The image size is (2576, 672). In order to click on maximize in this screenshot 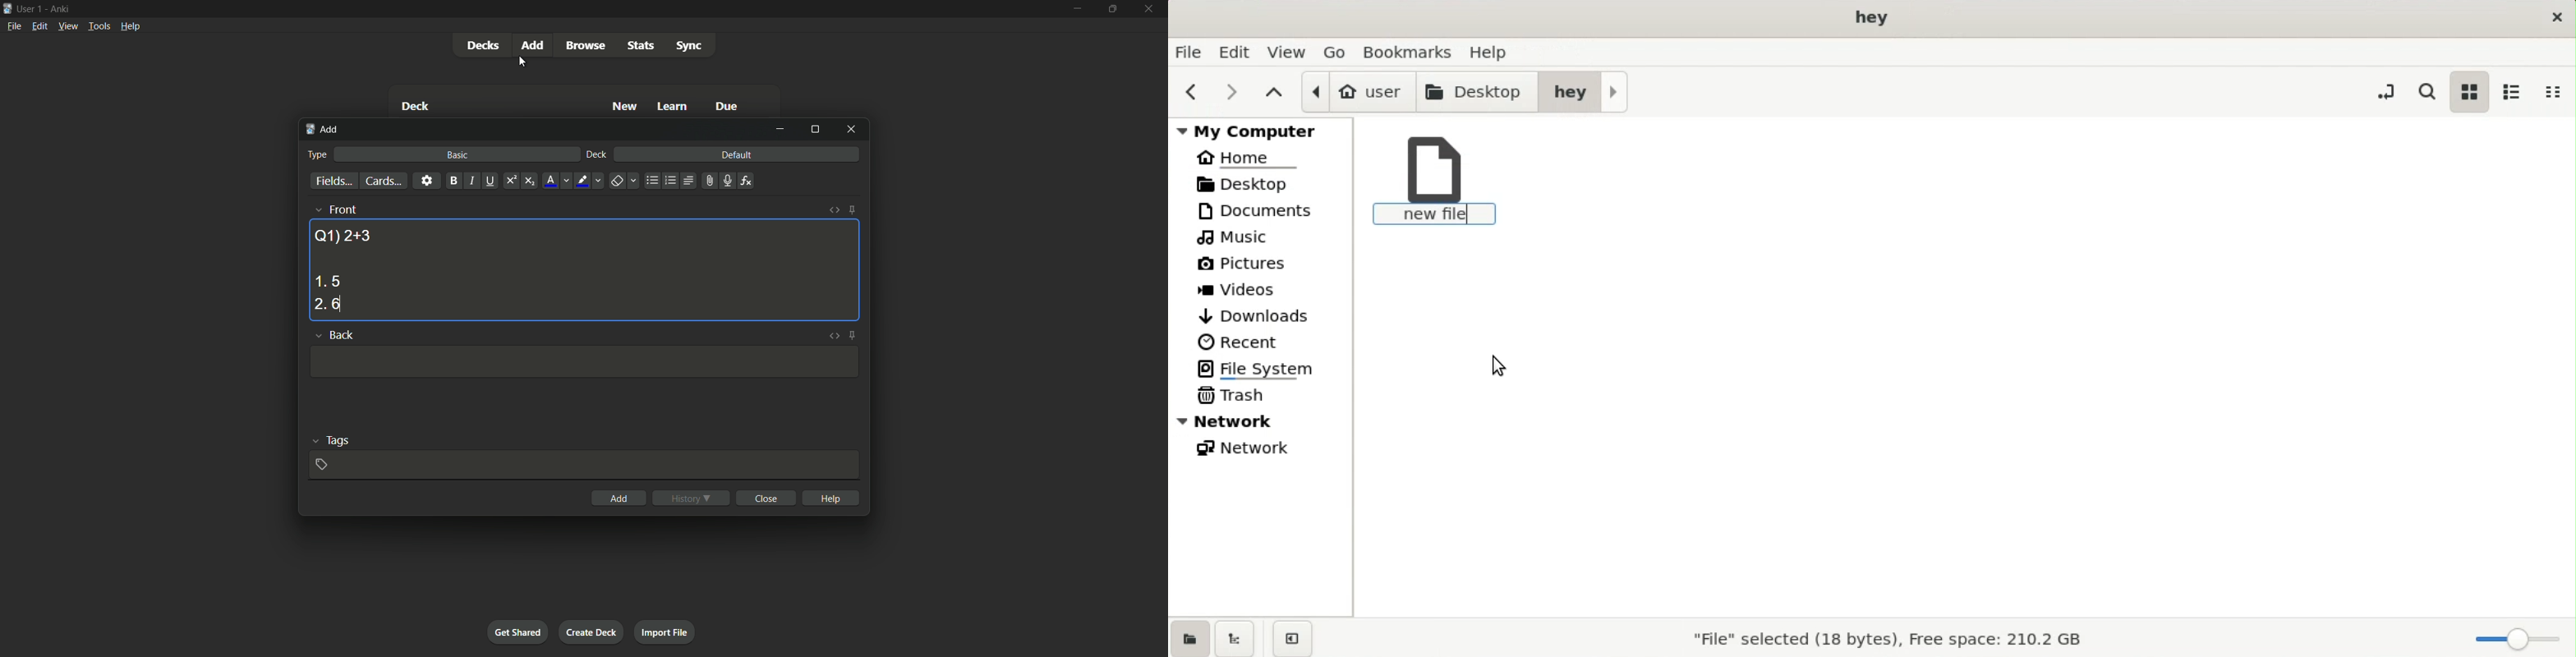, I will do `click(815, 129)`.